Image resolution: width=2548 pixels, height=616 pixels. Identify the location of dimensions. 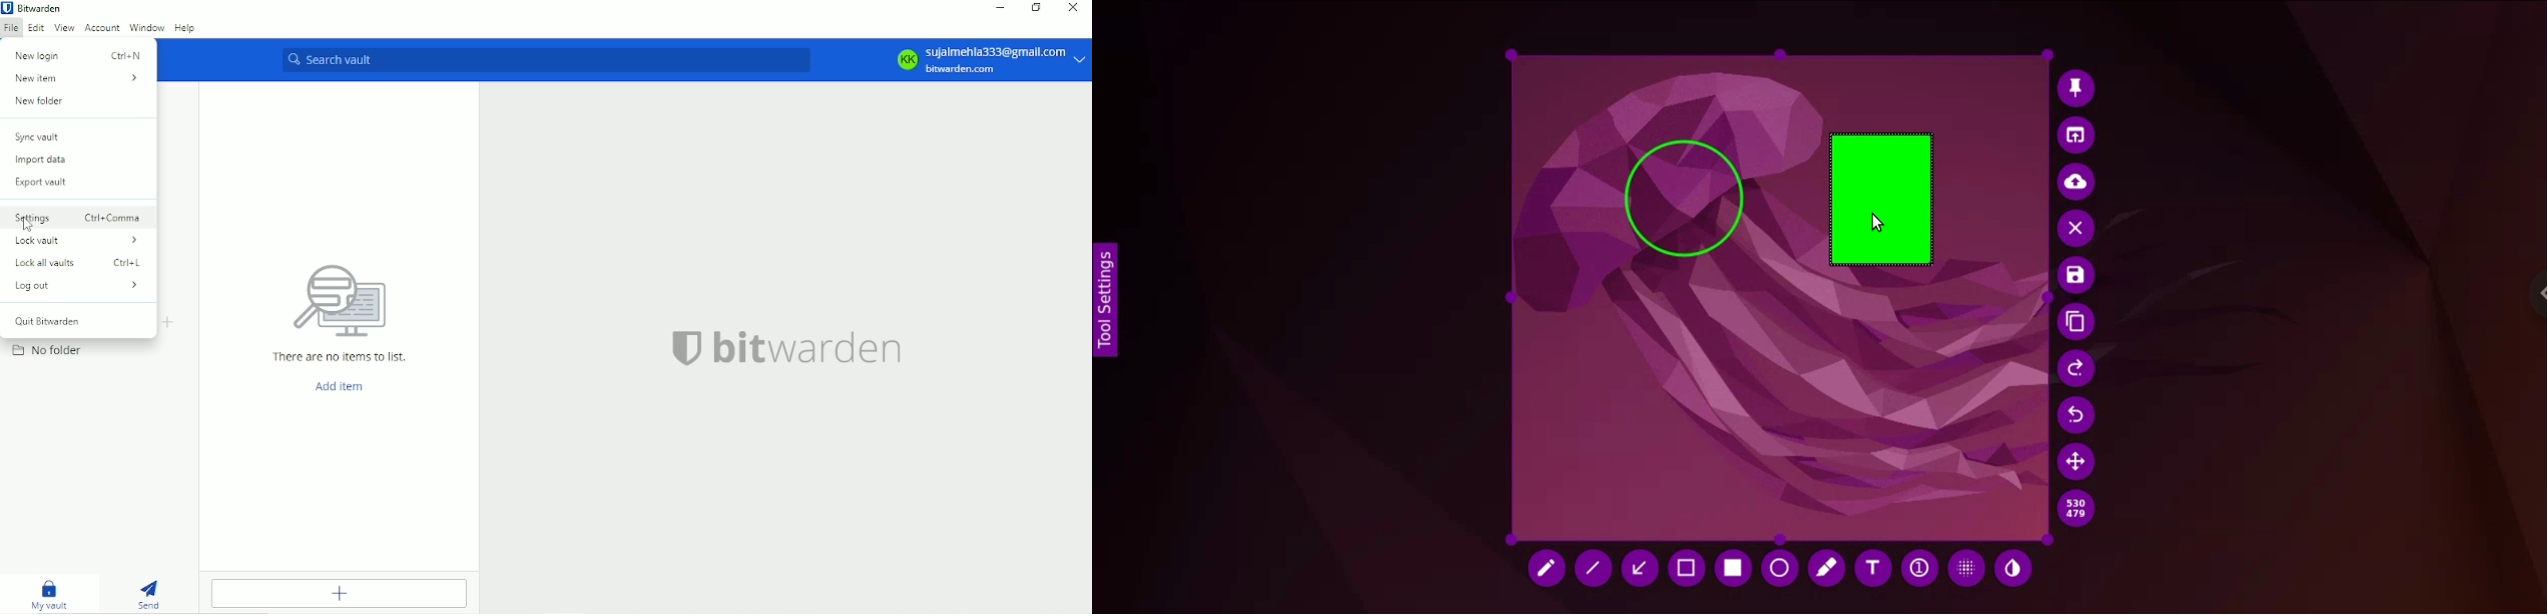
(2079, 508).